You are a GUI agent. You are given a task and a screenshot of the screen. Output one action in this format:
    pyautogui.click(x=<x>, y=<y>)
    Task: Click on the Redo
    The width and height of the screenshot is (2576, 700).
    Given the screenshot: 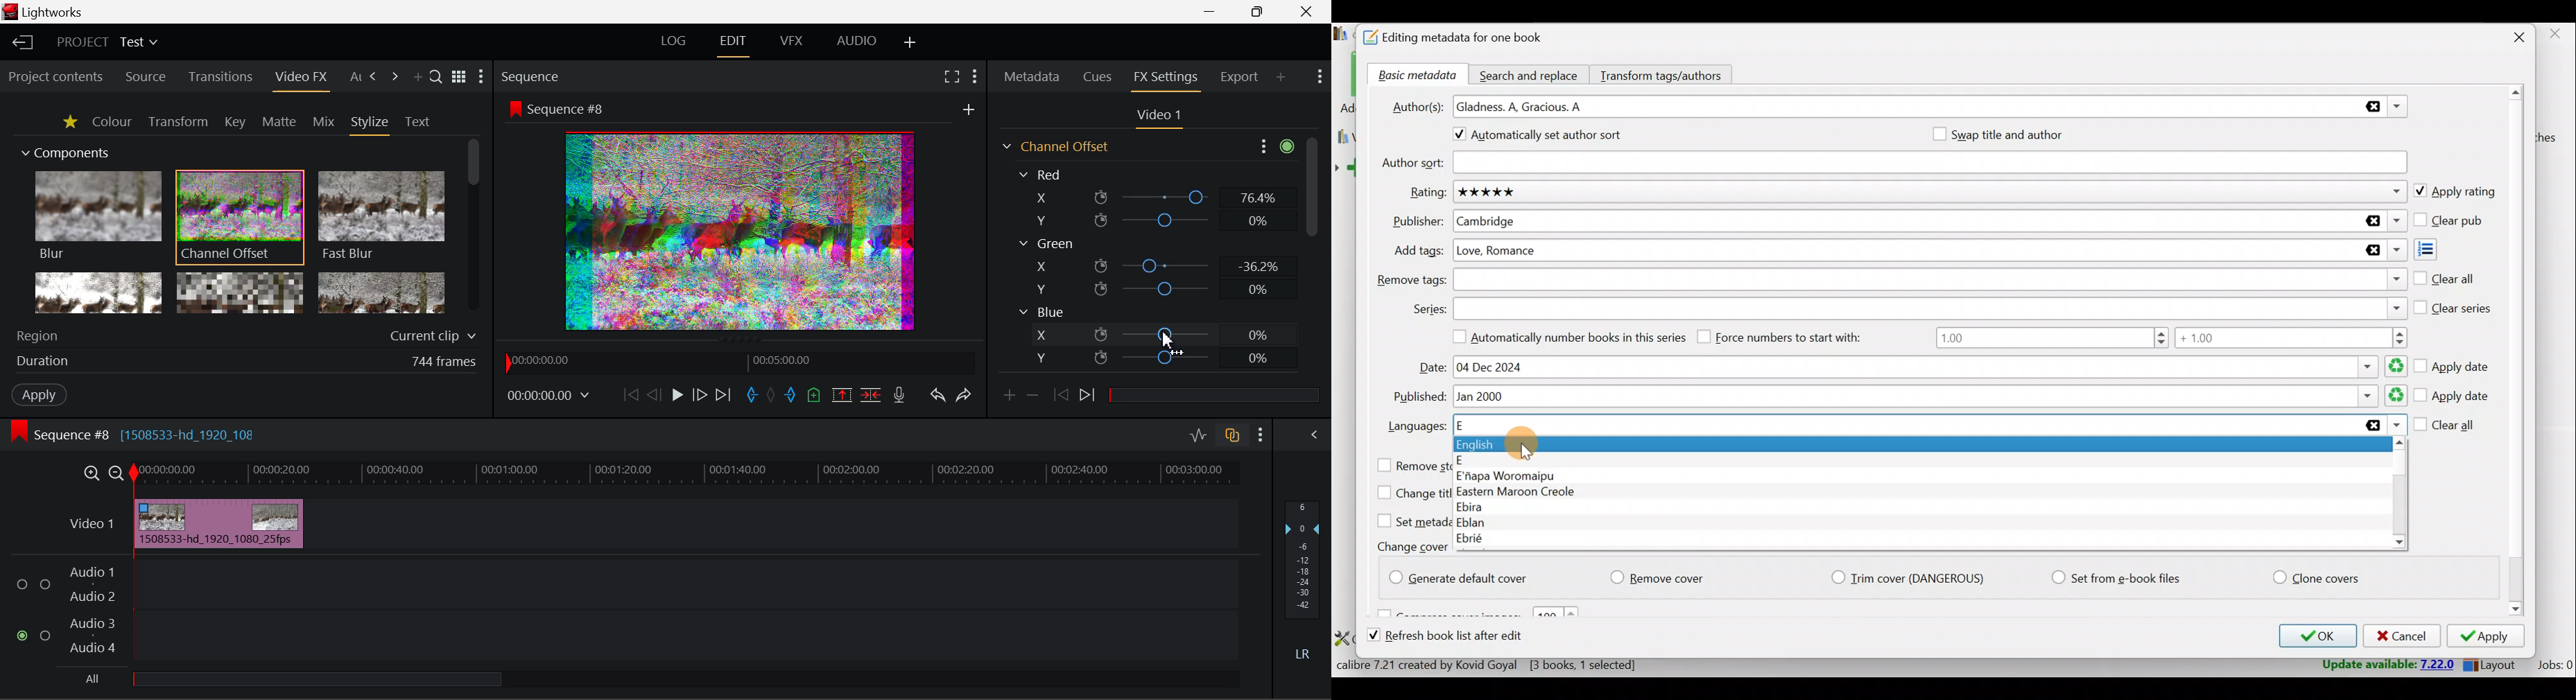 What is the action you would take?
    pyautogui.click(x=965, y=398)
    